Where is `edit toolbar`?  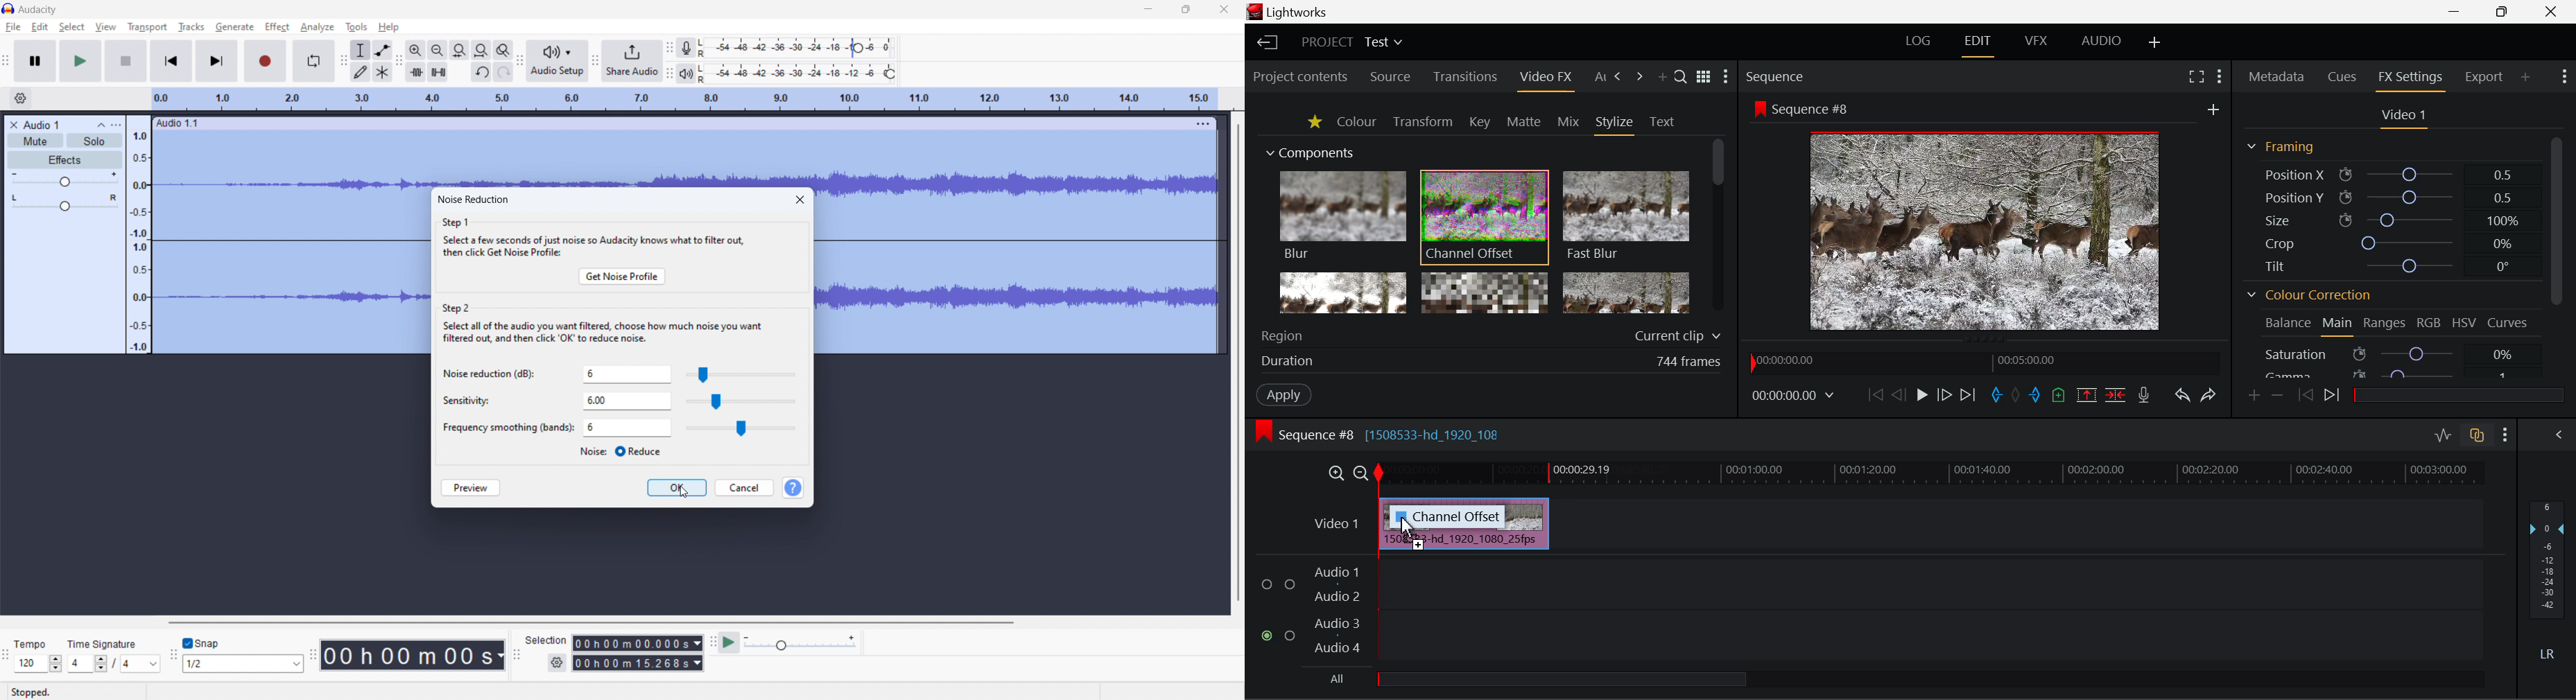
edit toolbar is located at coordinates (399, 61).